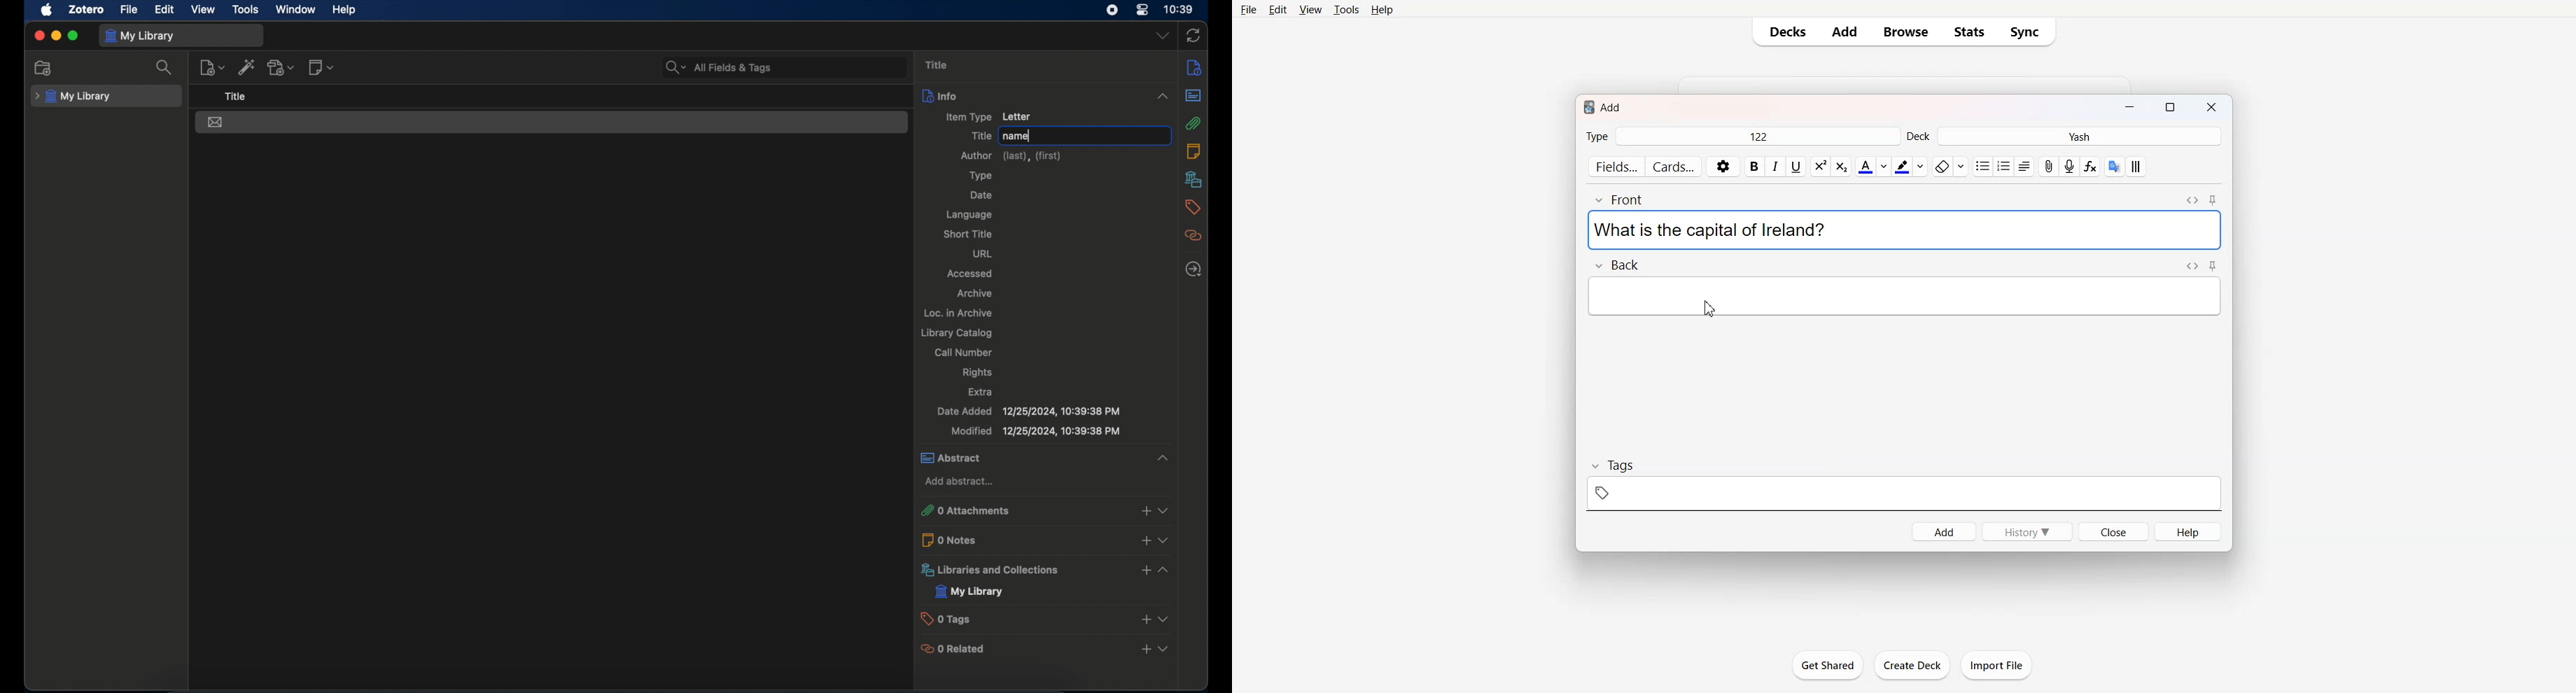  Describe the element at coordinates (142, 35) in the screenshot. I see `my library` at that location.